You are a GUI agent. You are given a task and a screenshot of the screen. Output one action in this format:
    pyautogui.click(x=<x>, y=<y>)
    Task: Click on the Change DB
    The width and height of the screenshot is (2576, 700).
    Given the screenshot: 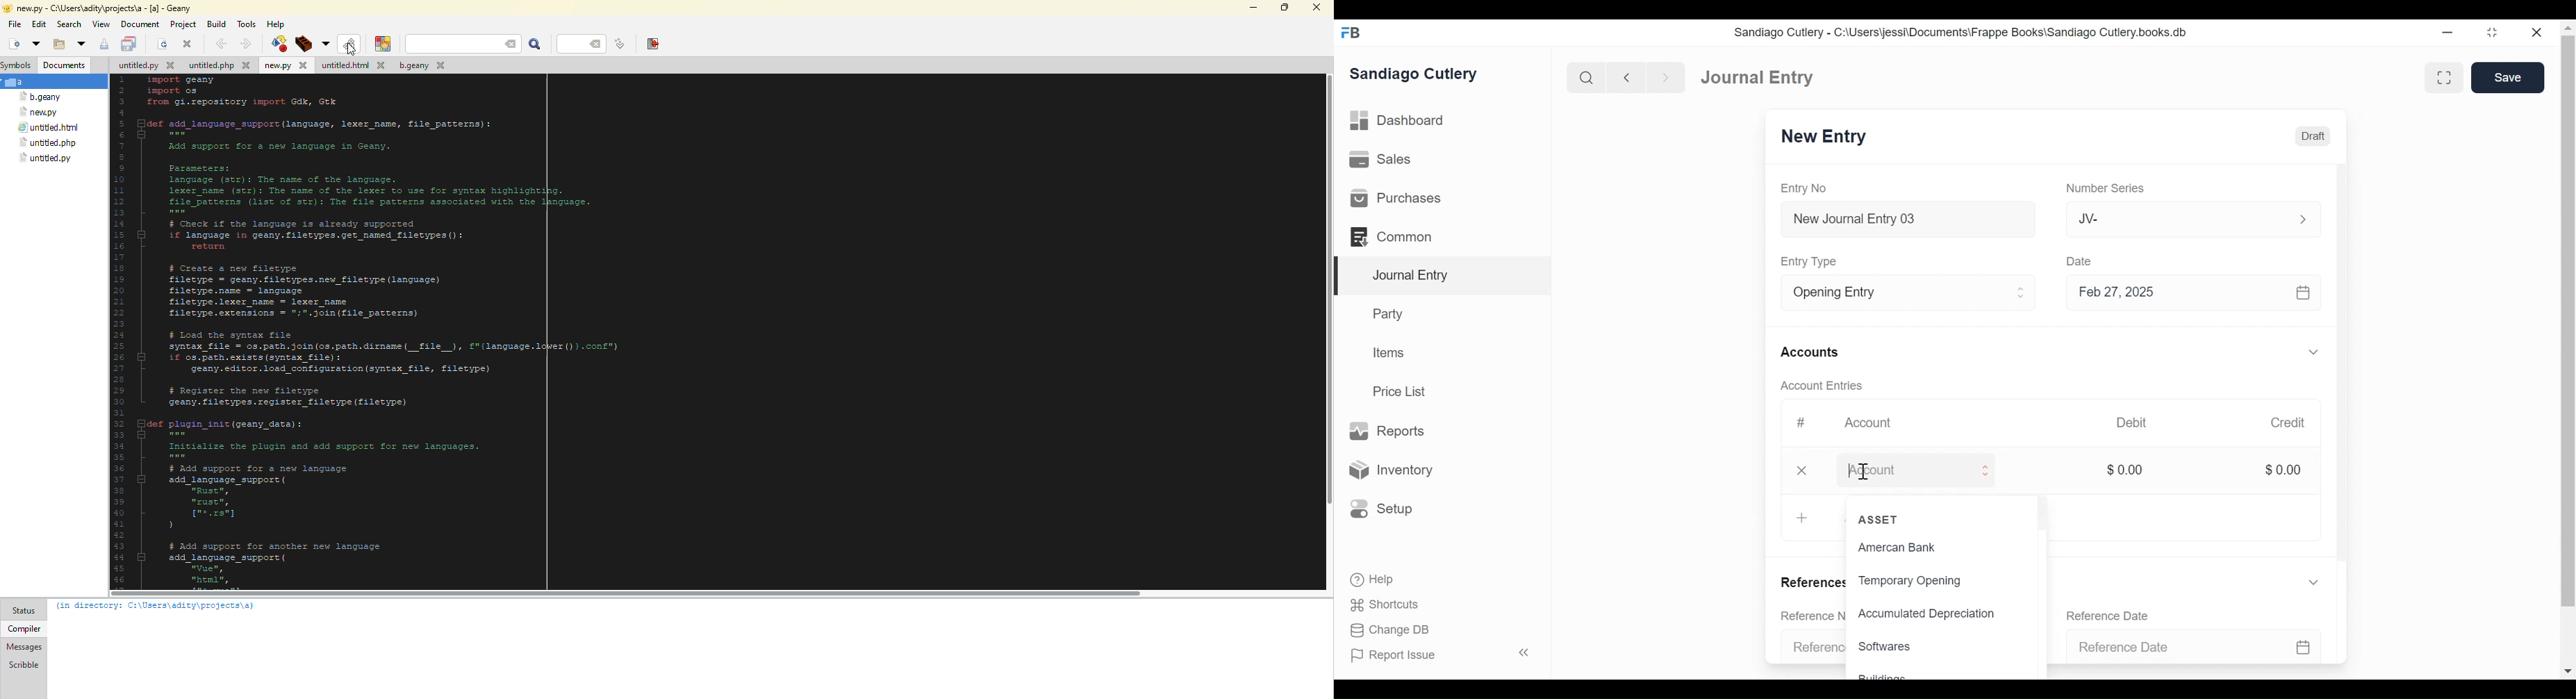 What is the action you would take?
    pyautogui.click(x=1389, y=630)
    